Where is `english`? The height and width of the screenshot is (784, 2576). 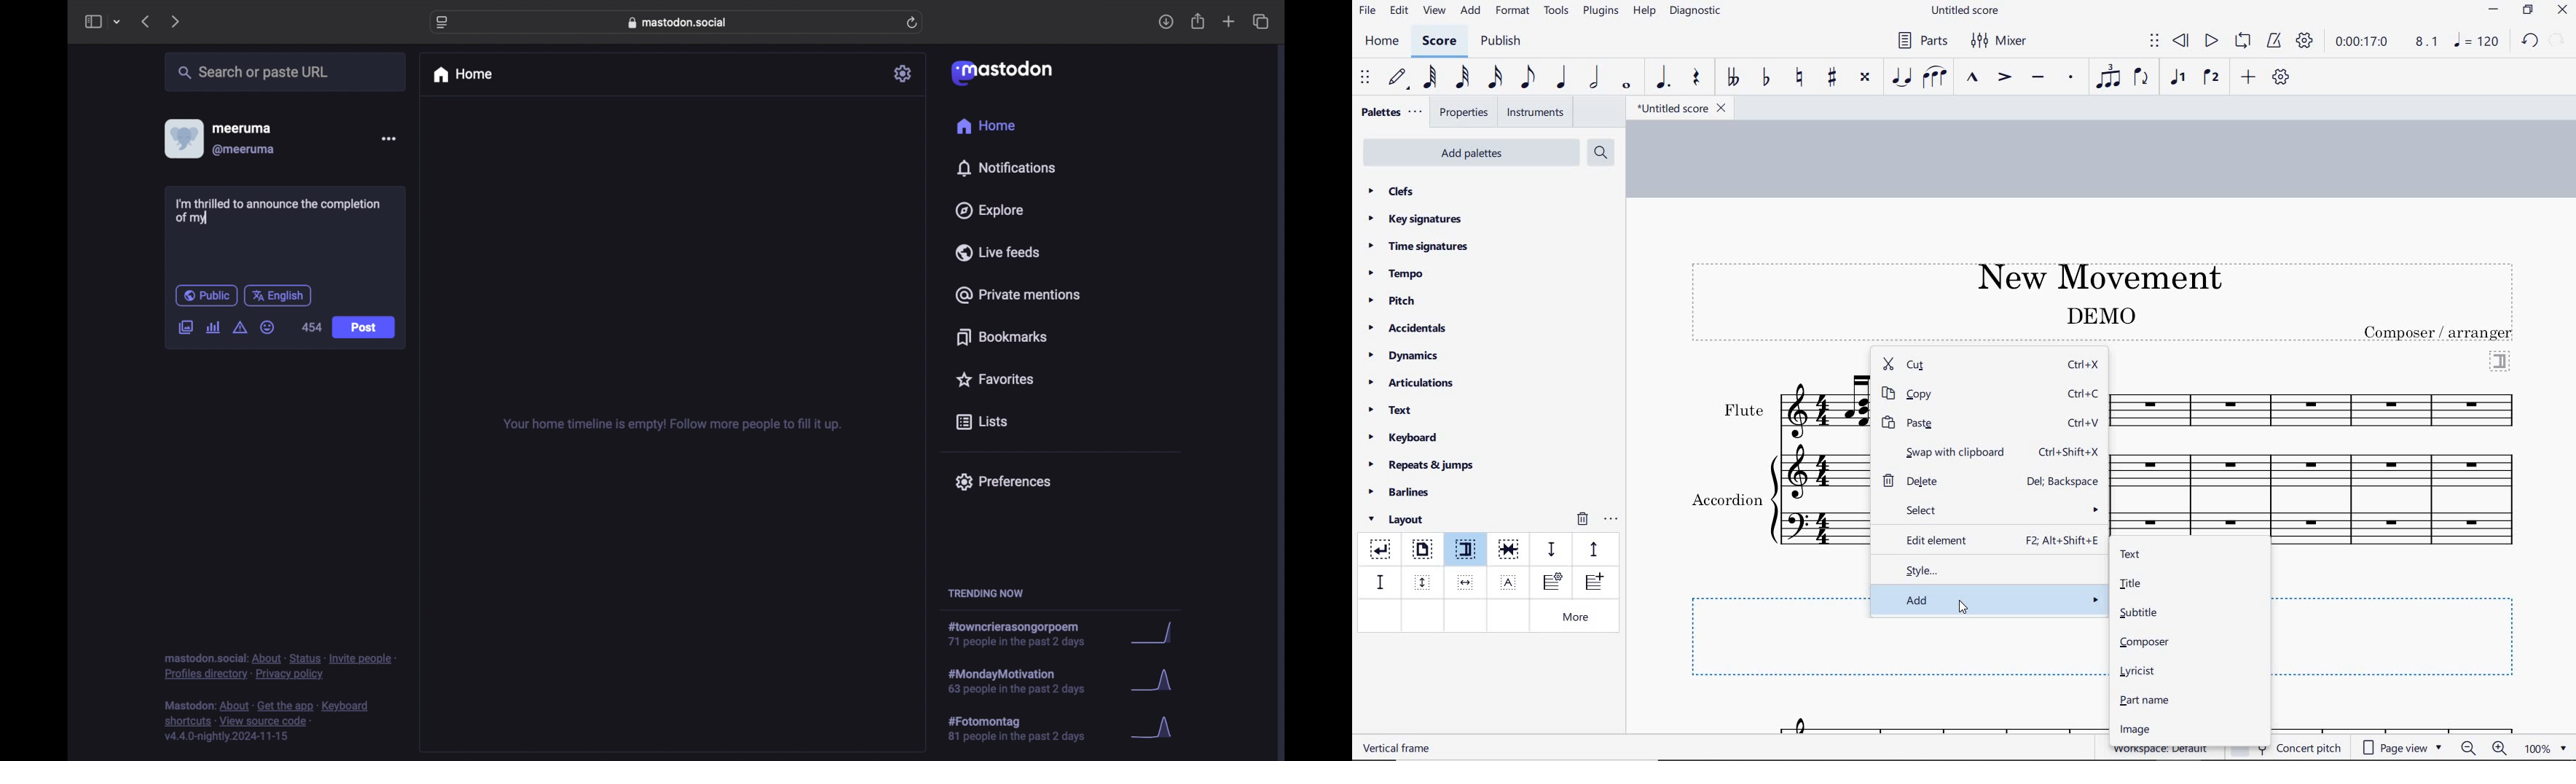 english is located at coordinates (277, 297).